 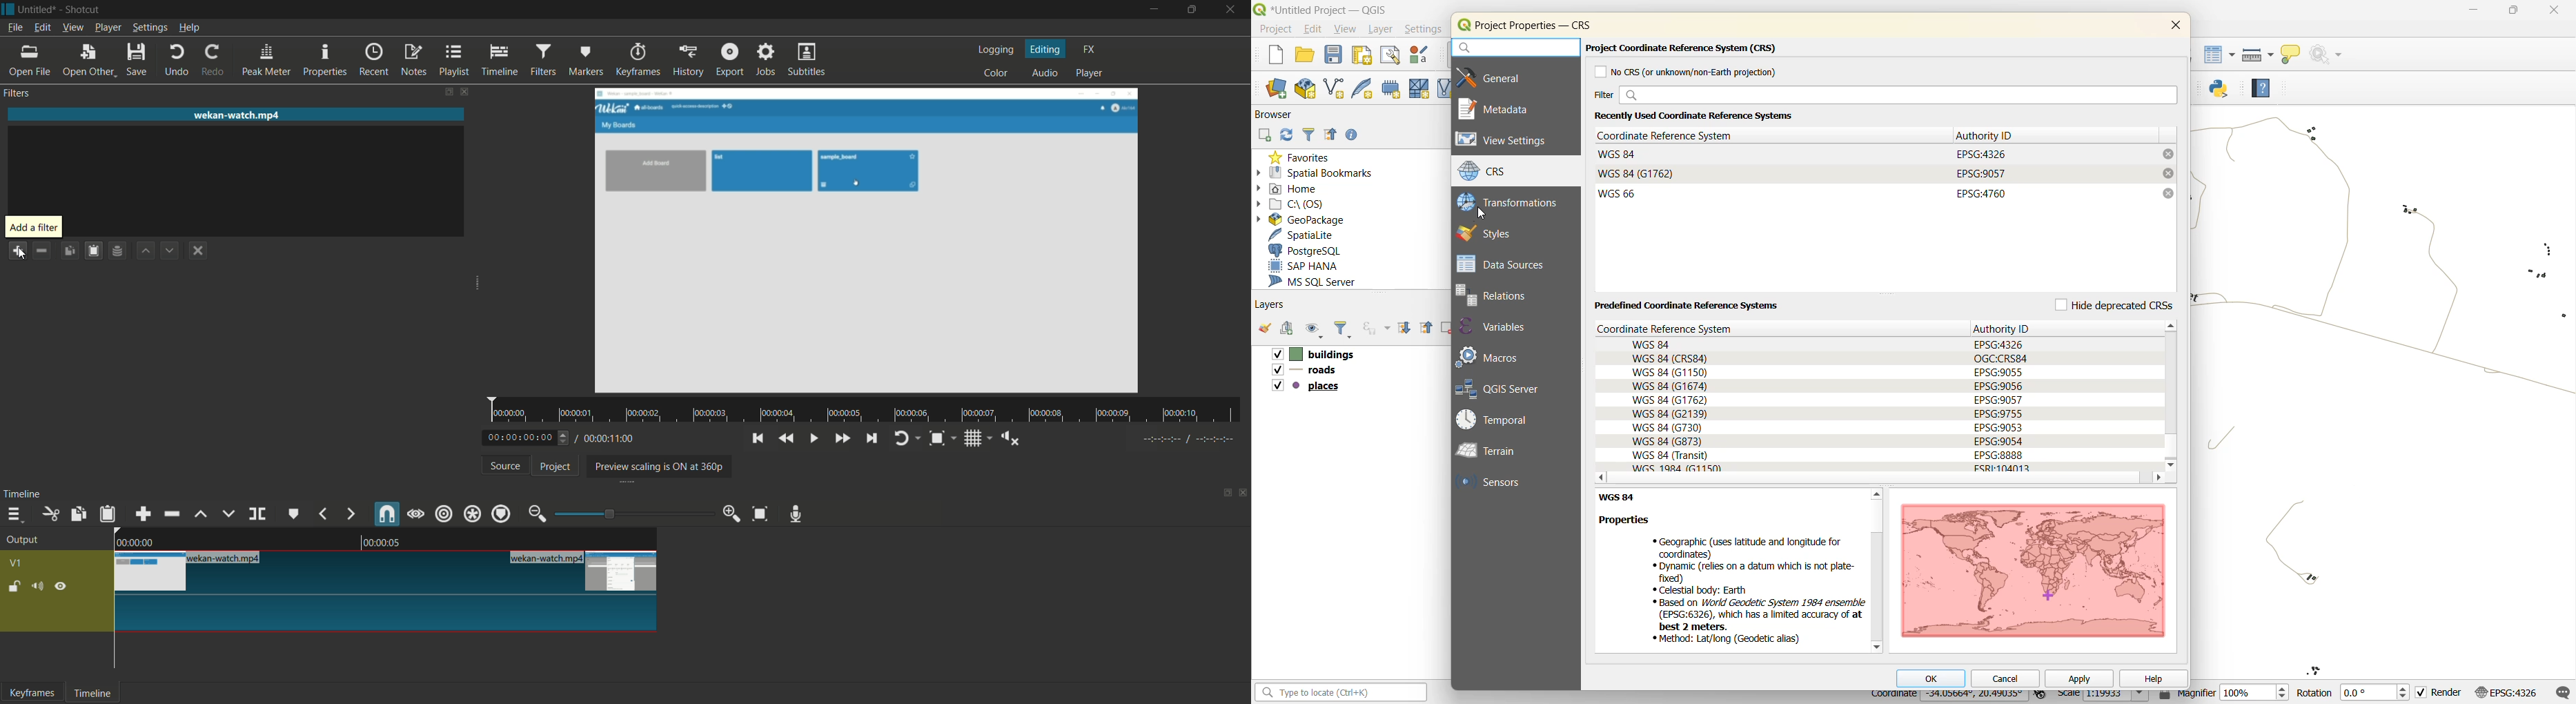 I want to click on *Untitled Project — QGIS, so click(x=1333, y=10).